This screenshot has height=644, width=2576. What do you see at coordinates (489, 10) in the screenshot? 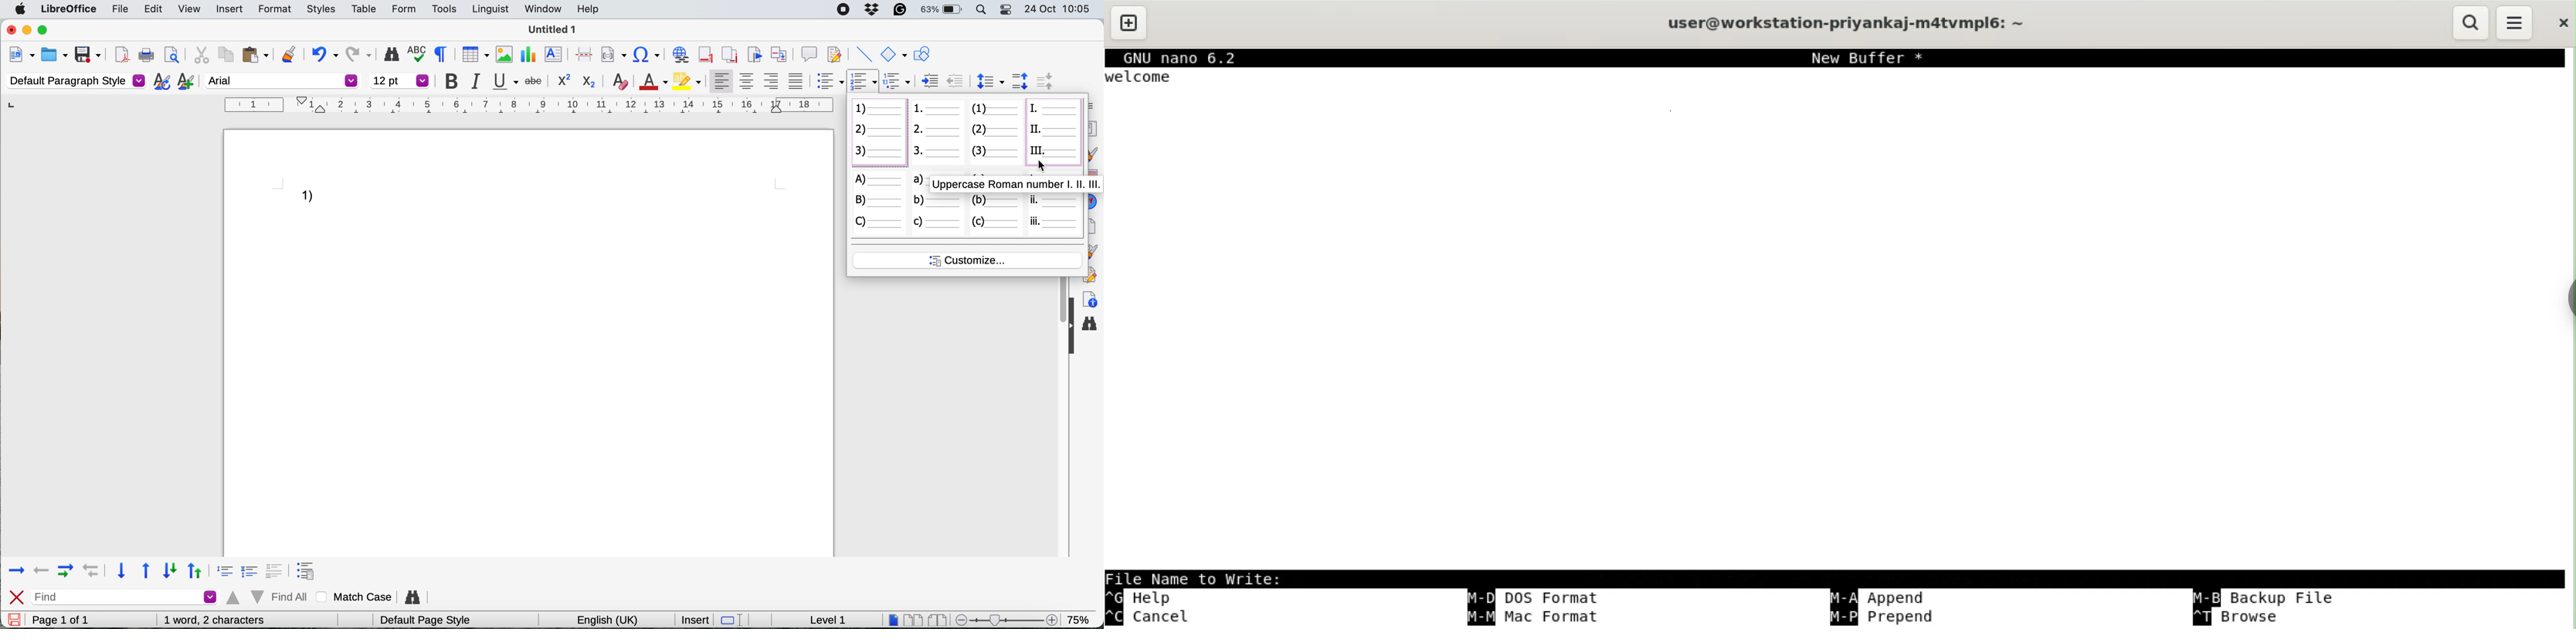
I see `linguist` at bounding box center [489, 10].